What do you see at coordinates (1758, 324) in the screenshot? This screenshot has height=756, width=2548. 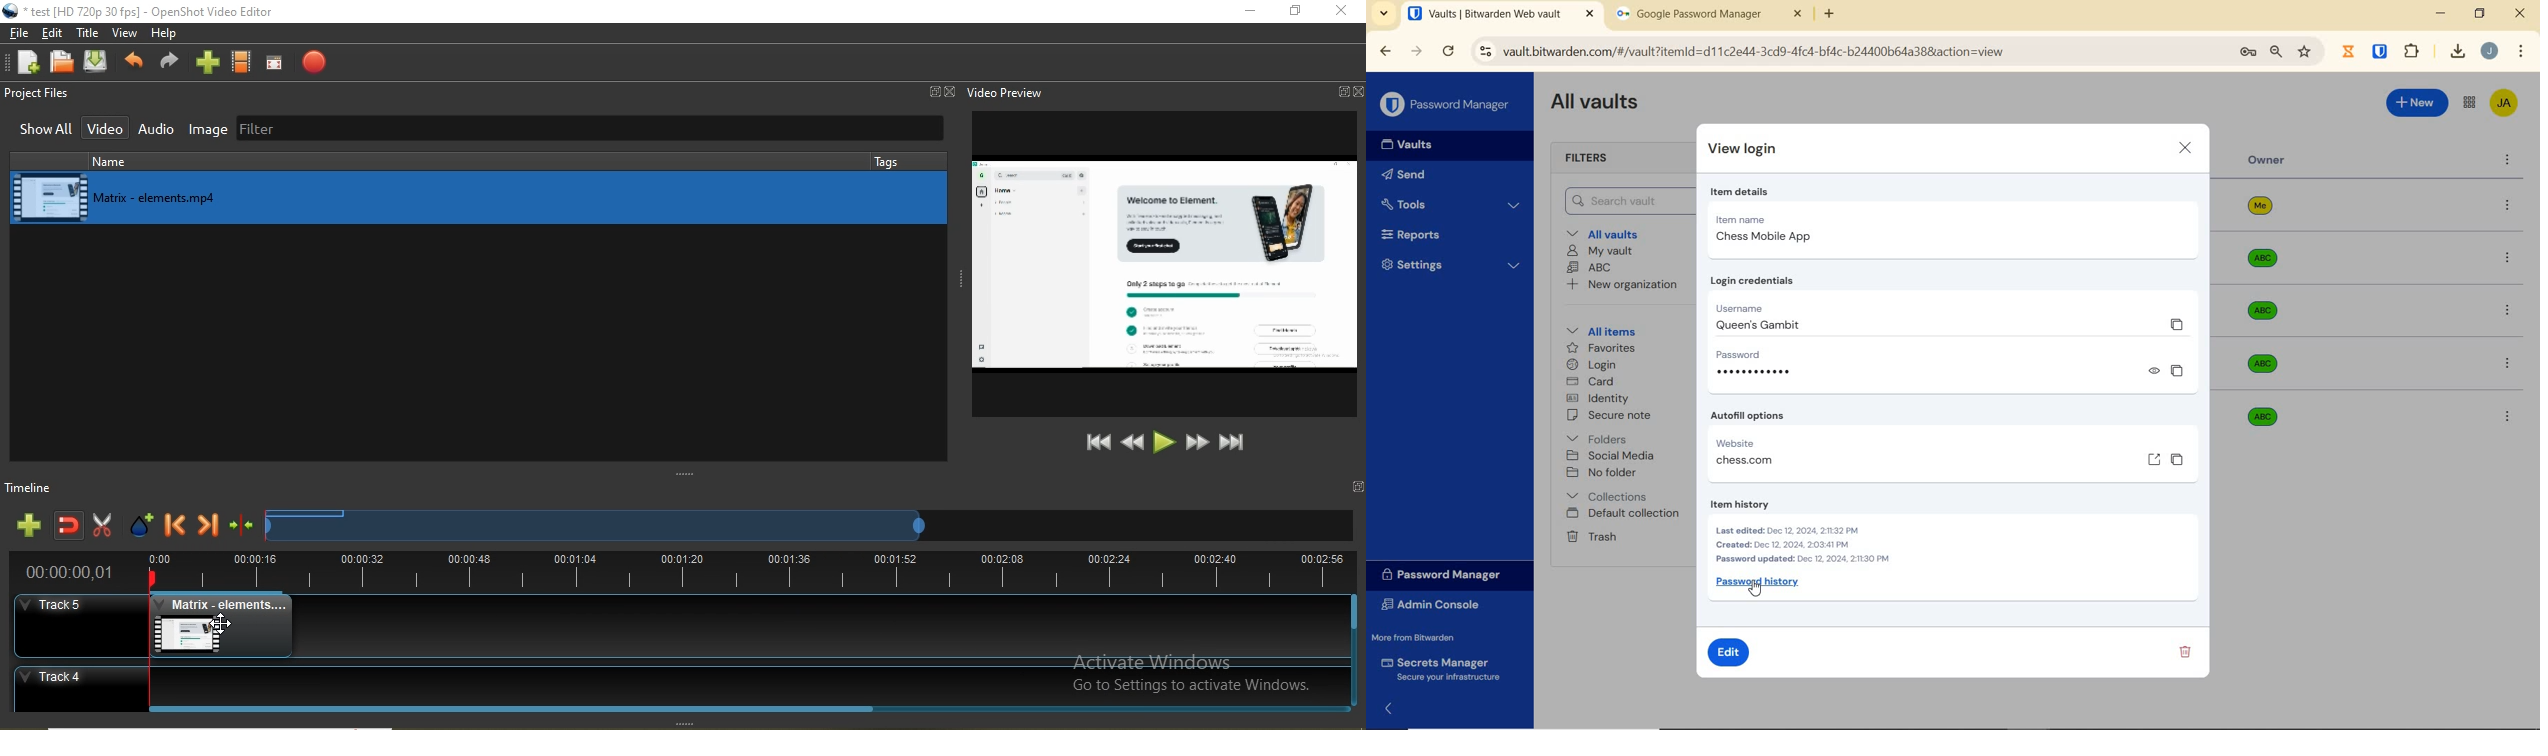 I see `queen's gambit` at bounding box center [1758, 324].